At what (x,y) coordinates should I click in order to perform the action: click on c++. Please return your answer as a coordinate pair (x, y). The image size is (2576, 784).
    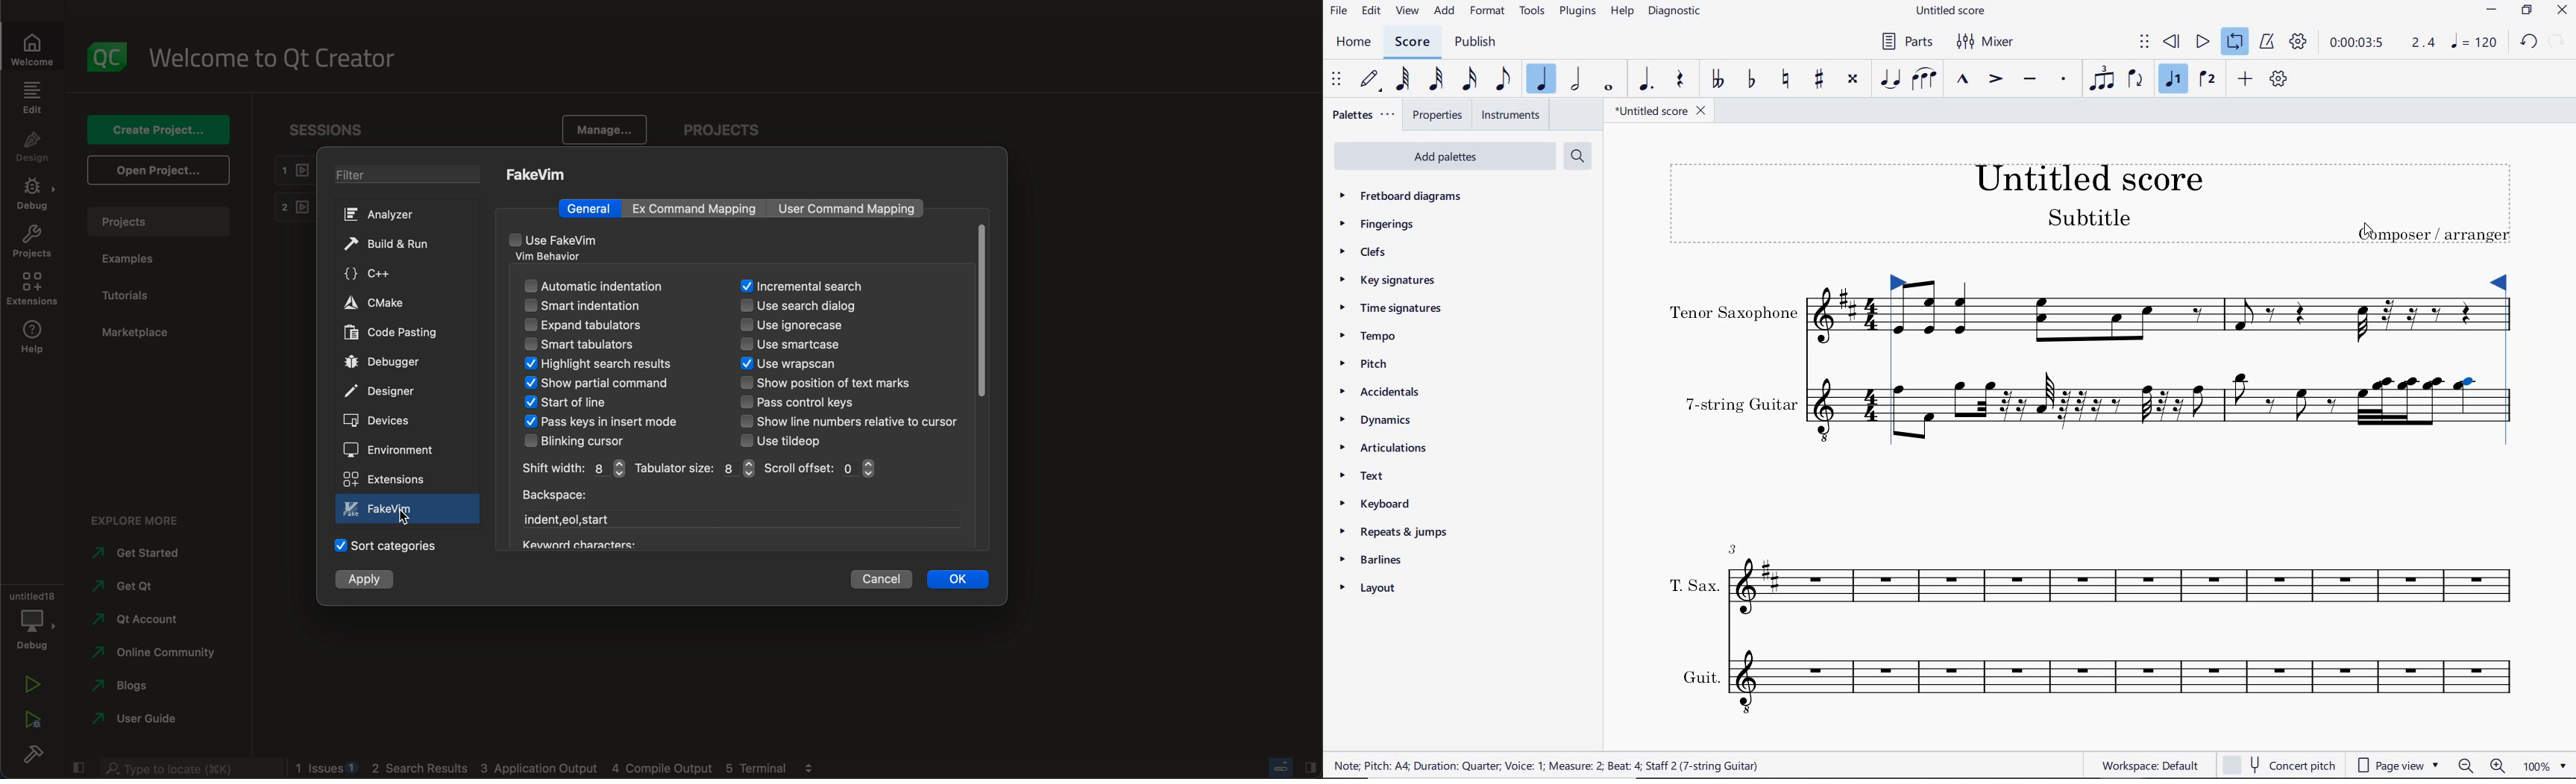
    Looking at the image, I should click on (395, 274).